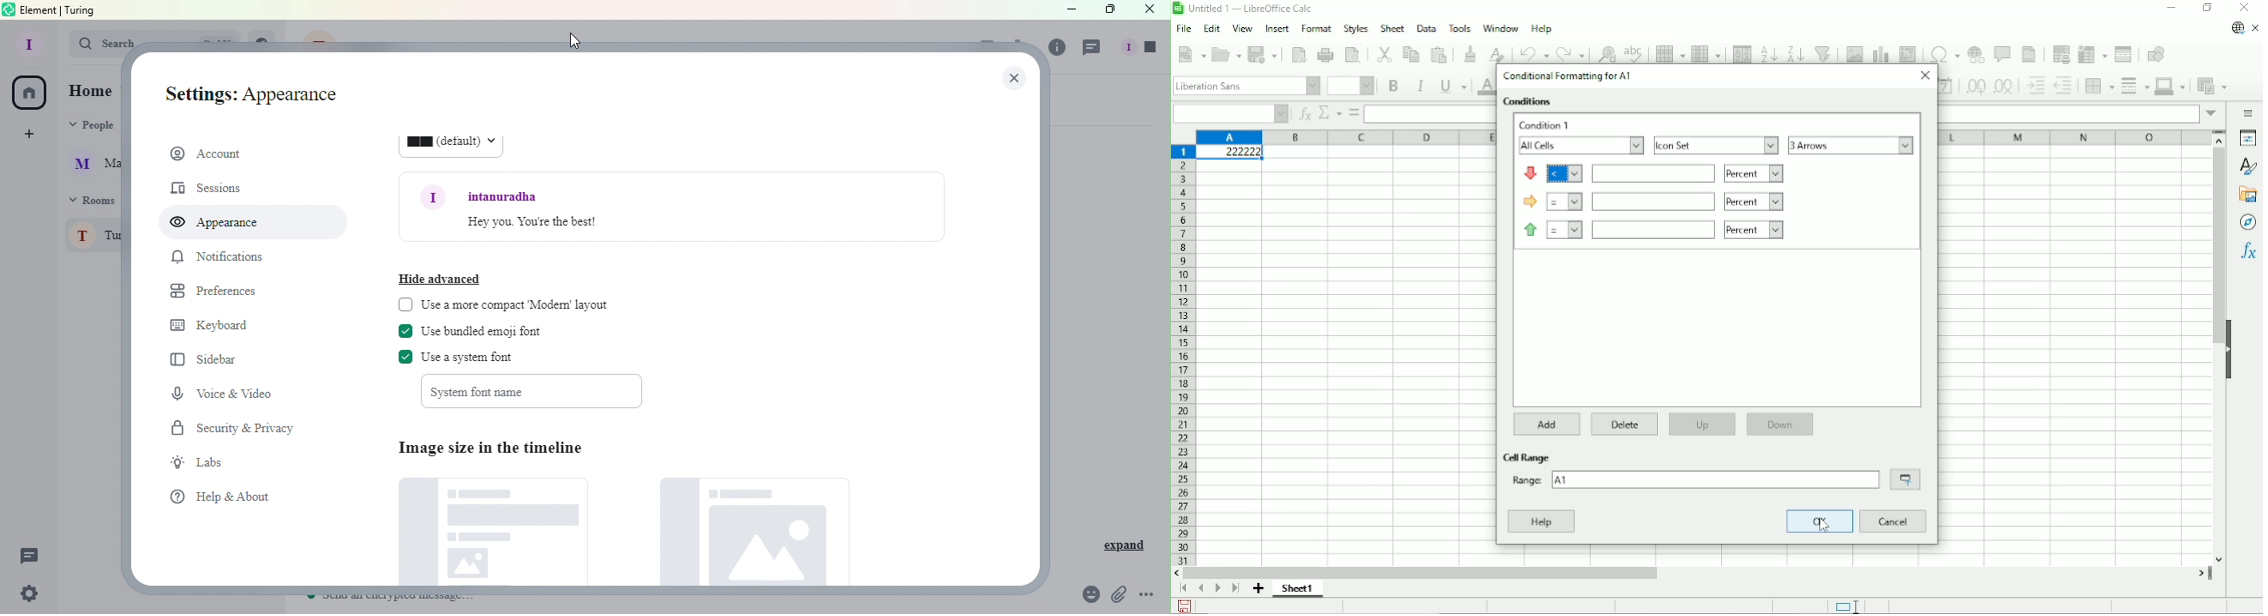 The height and width of the screenshot is (616, 2268). I want to click on Clone formatting, so click(1471, 52).